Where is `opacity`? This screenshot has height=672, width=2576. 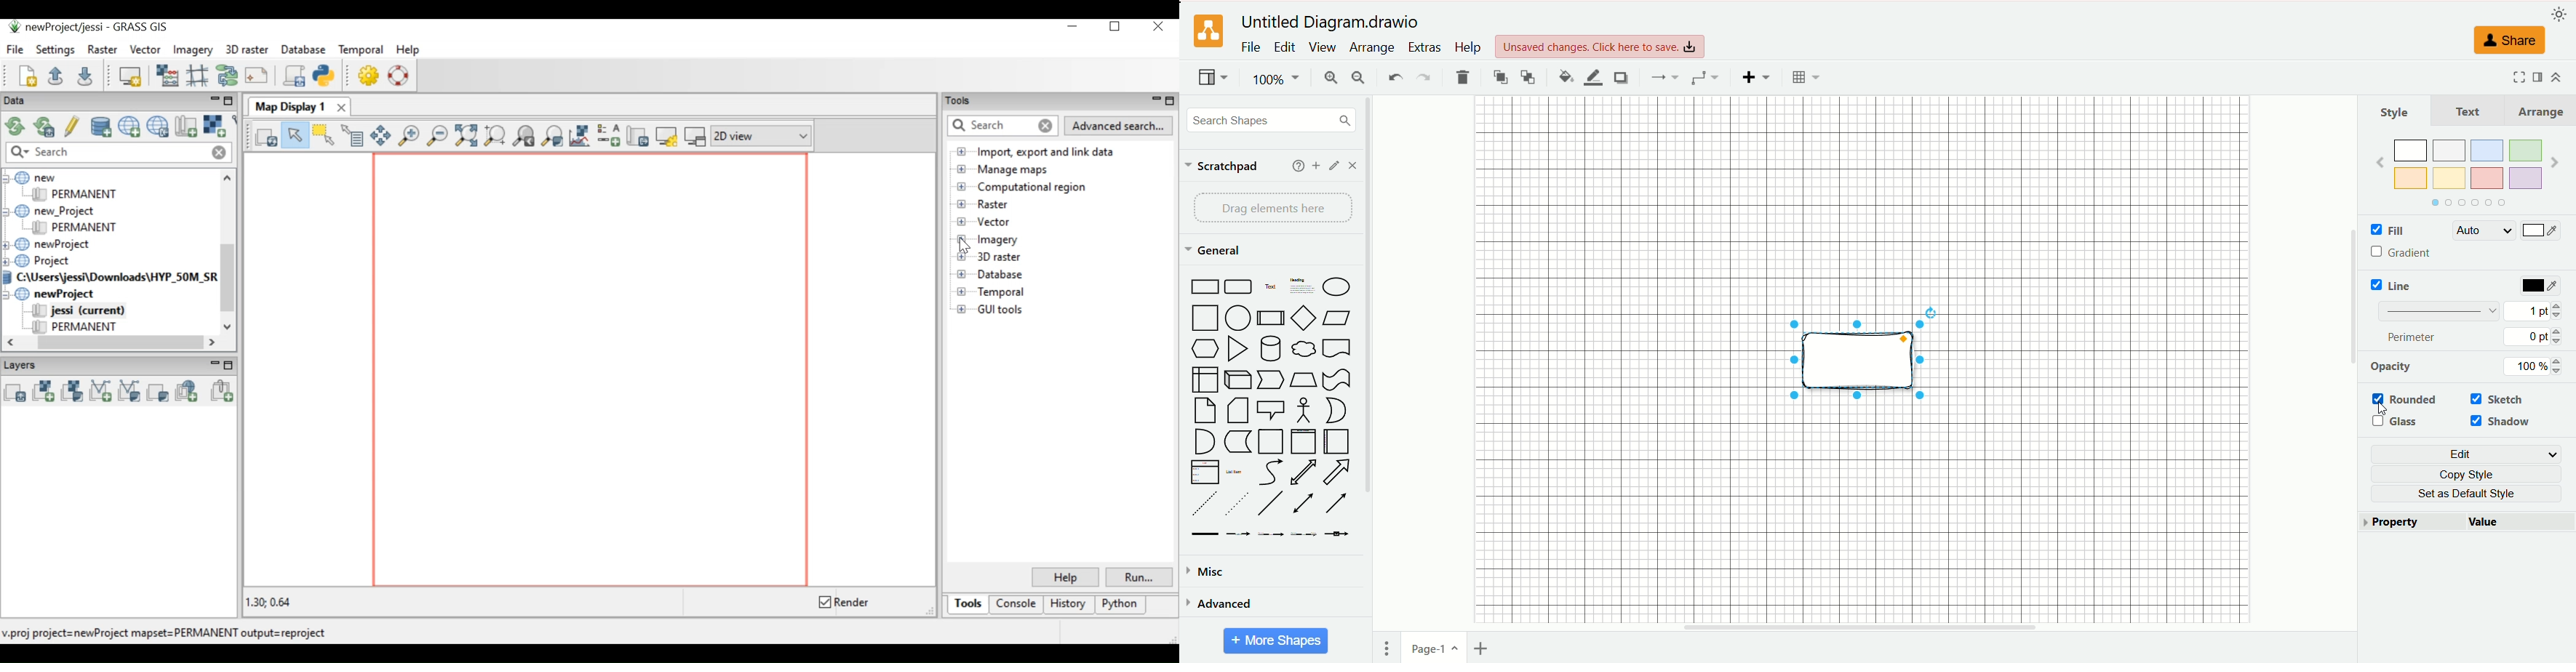
opacity is located at coordinates (2392, 366).